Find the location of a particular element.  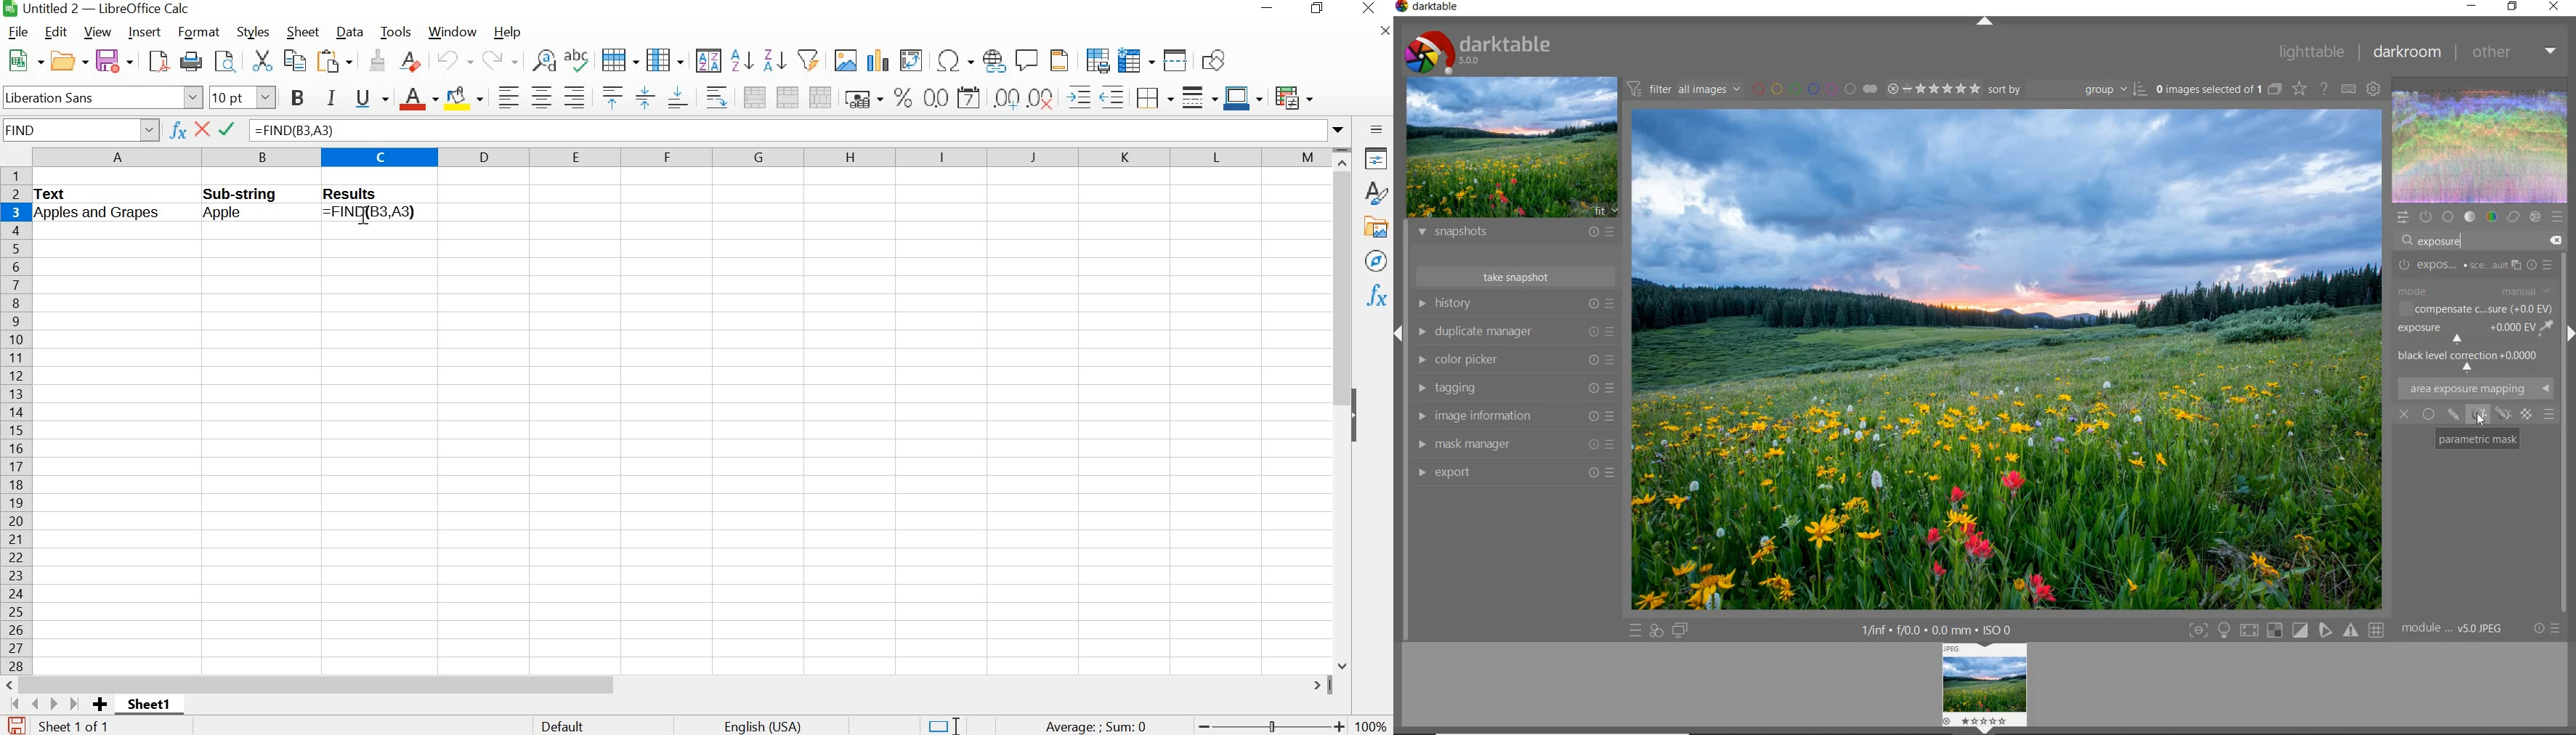

cells is located at coordinates (885, 200).